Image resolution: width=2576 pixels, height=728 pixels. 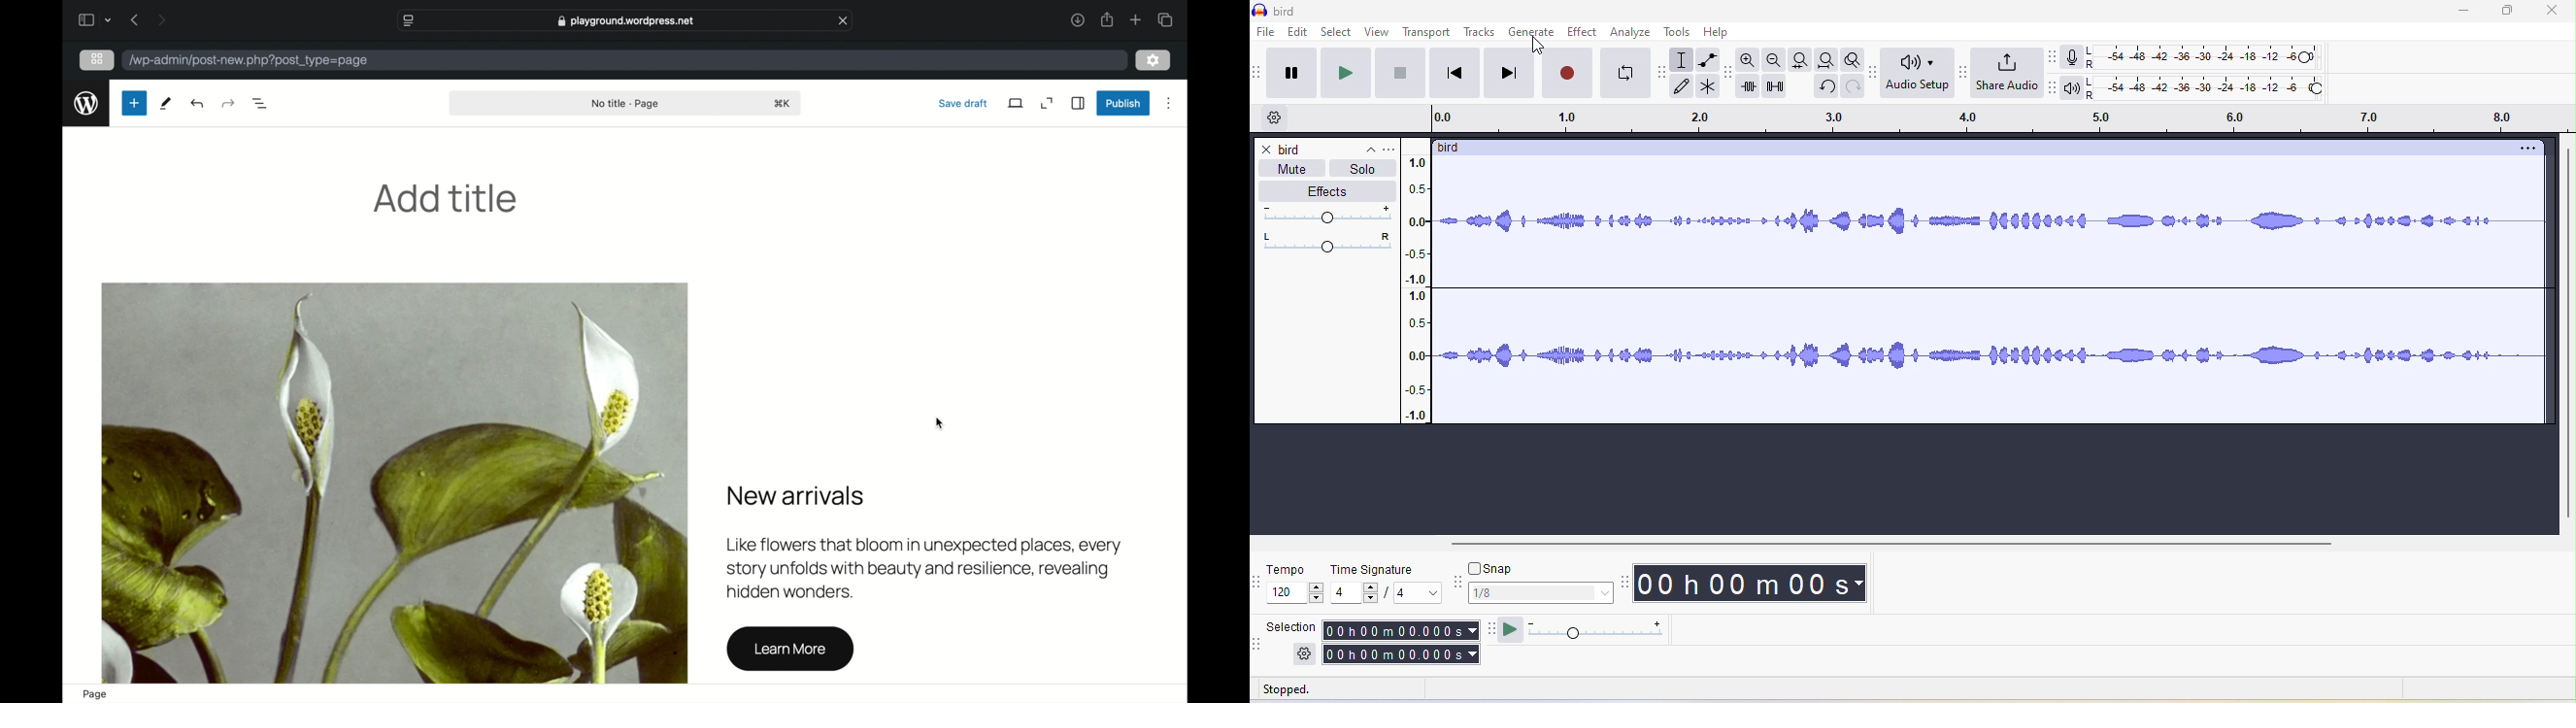 What do you see at coordinates (1267, 31) in the screenshot?
I see `file ` at bounding box center [1267, 31].